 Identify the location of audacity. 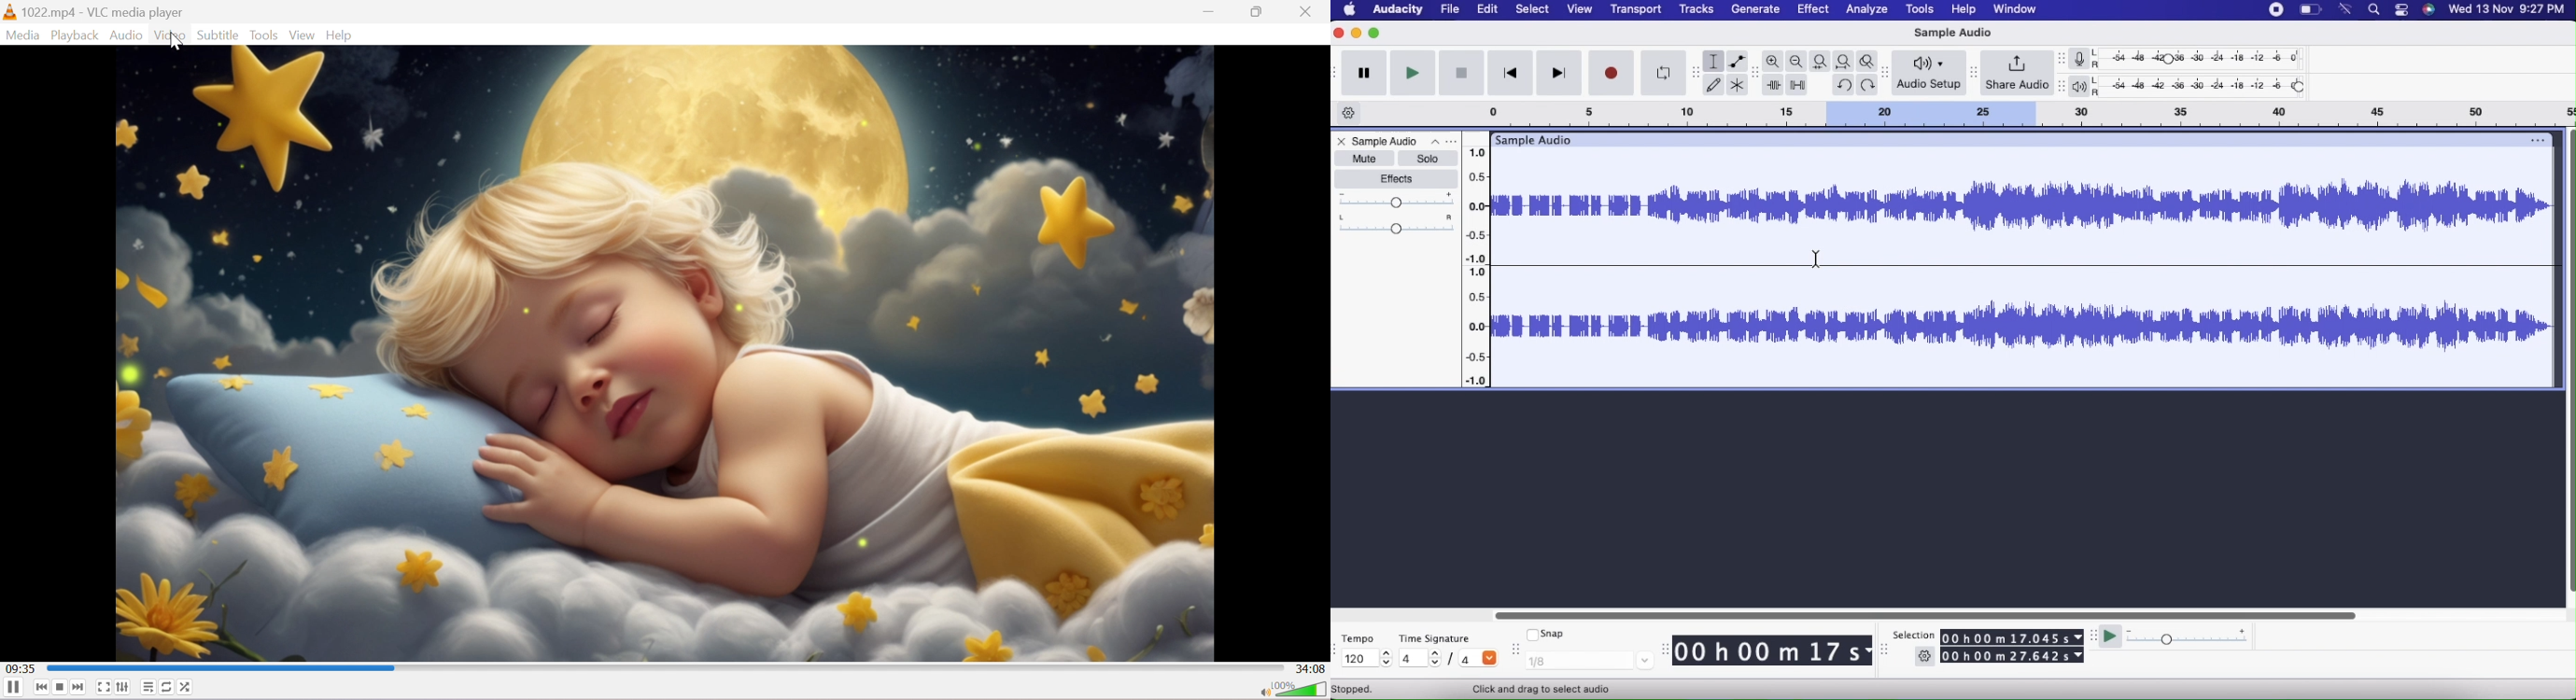
(1397, 9).